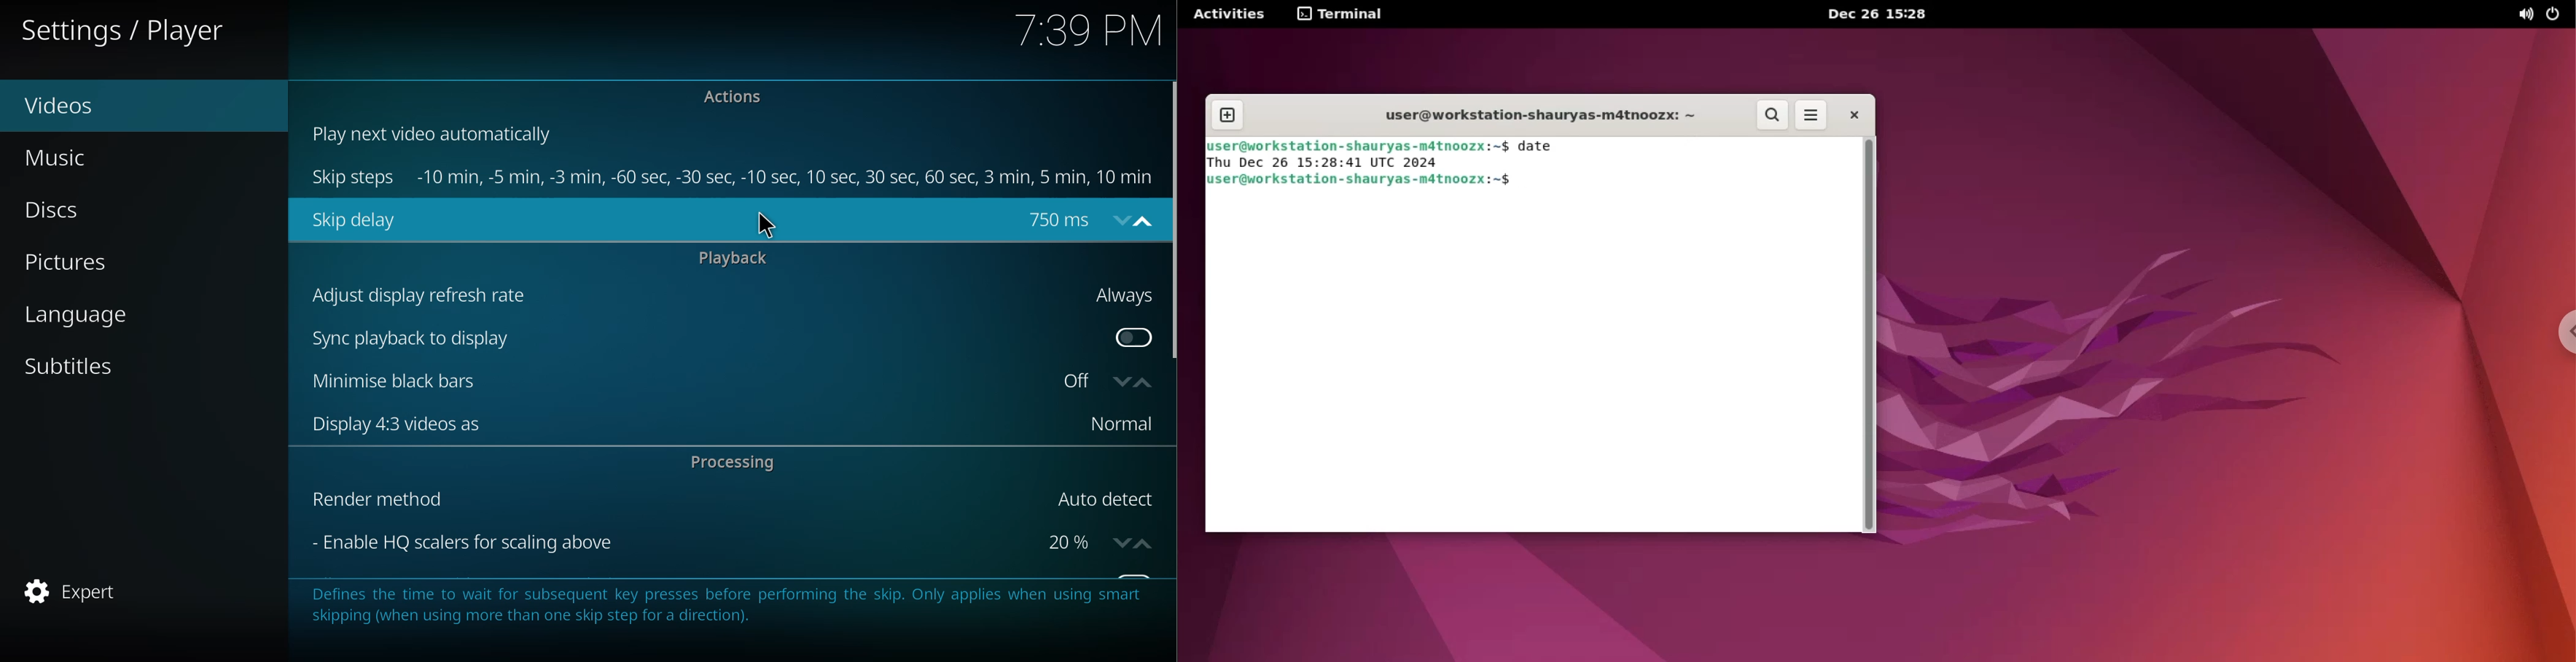 Image resolution: width=2576 pixels, height=672 pixels. I want to click on subtitles, so click(74, 367).